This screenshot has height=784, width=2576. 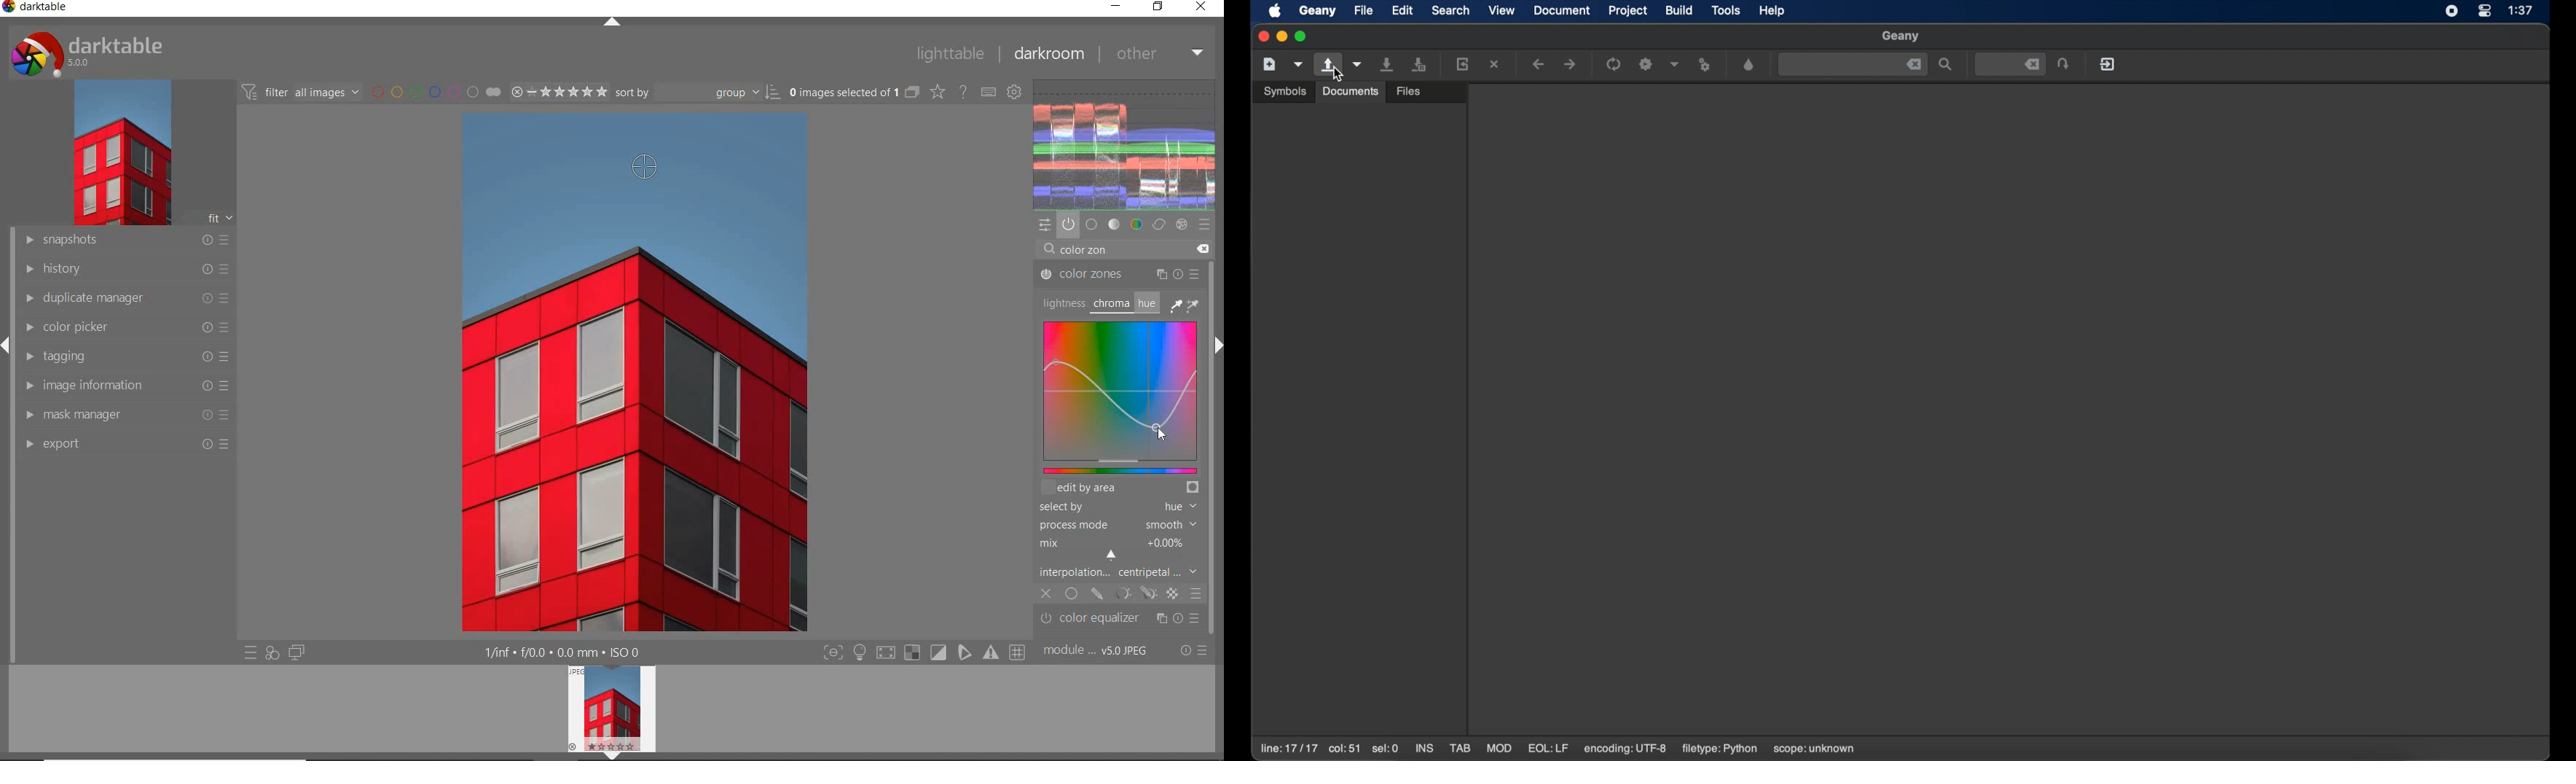 I want to click on line 17/17, so click(x=1288, y=748).